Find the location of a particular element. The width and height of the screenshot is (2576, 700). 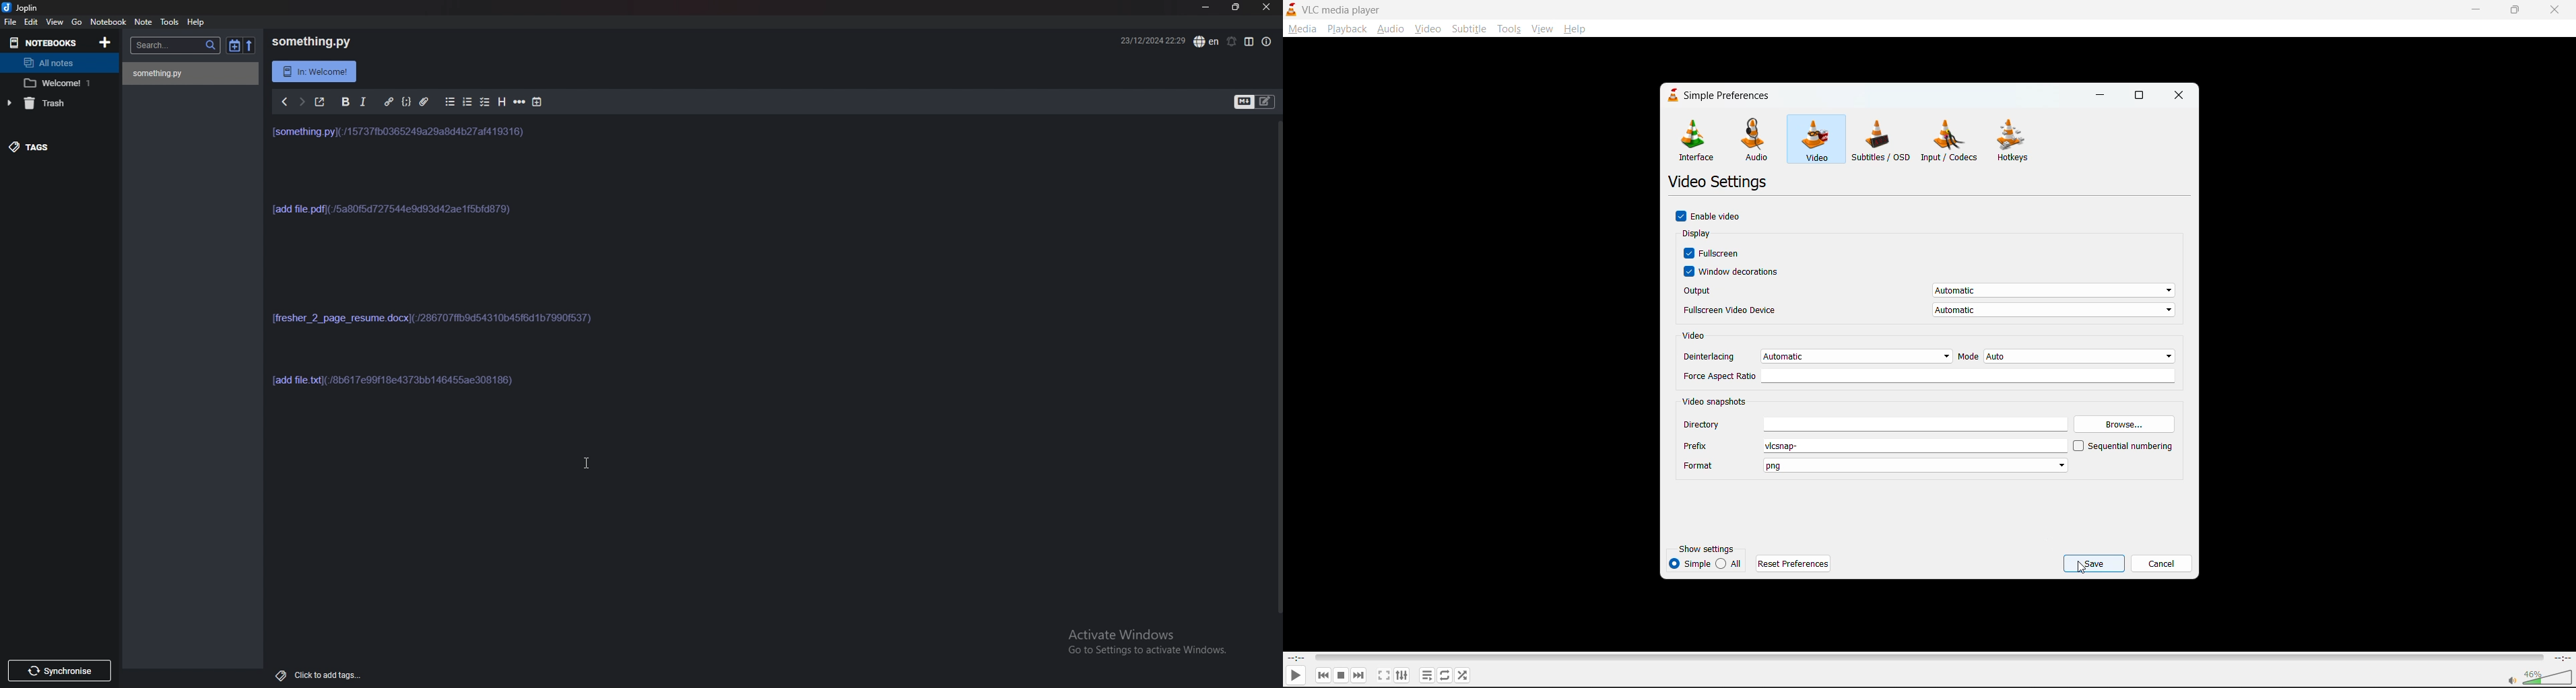

Synchronize is located at coordinates (58, 669).